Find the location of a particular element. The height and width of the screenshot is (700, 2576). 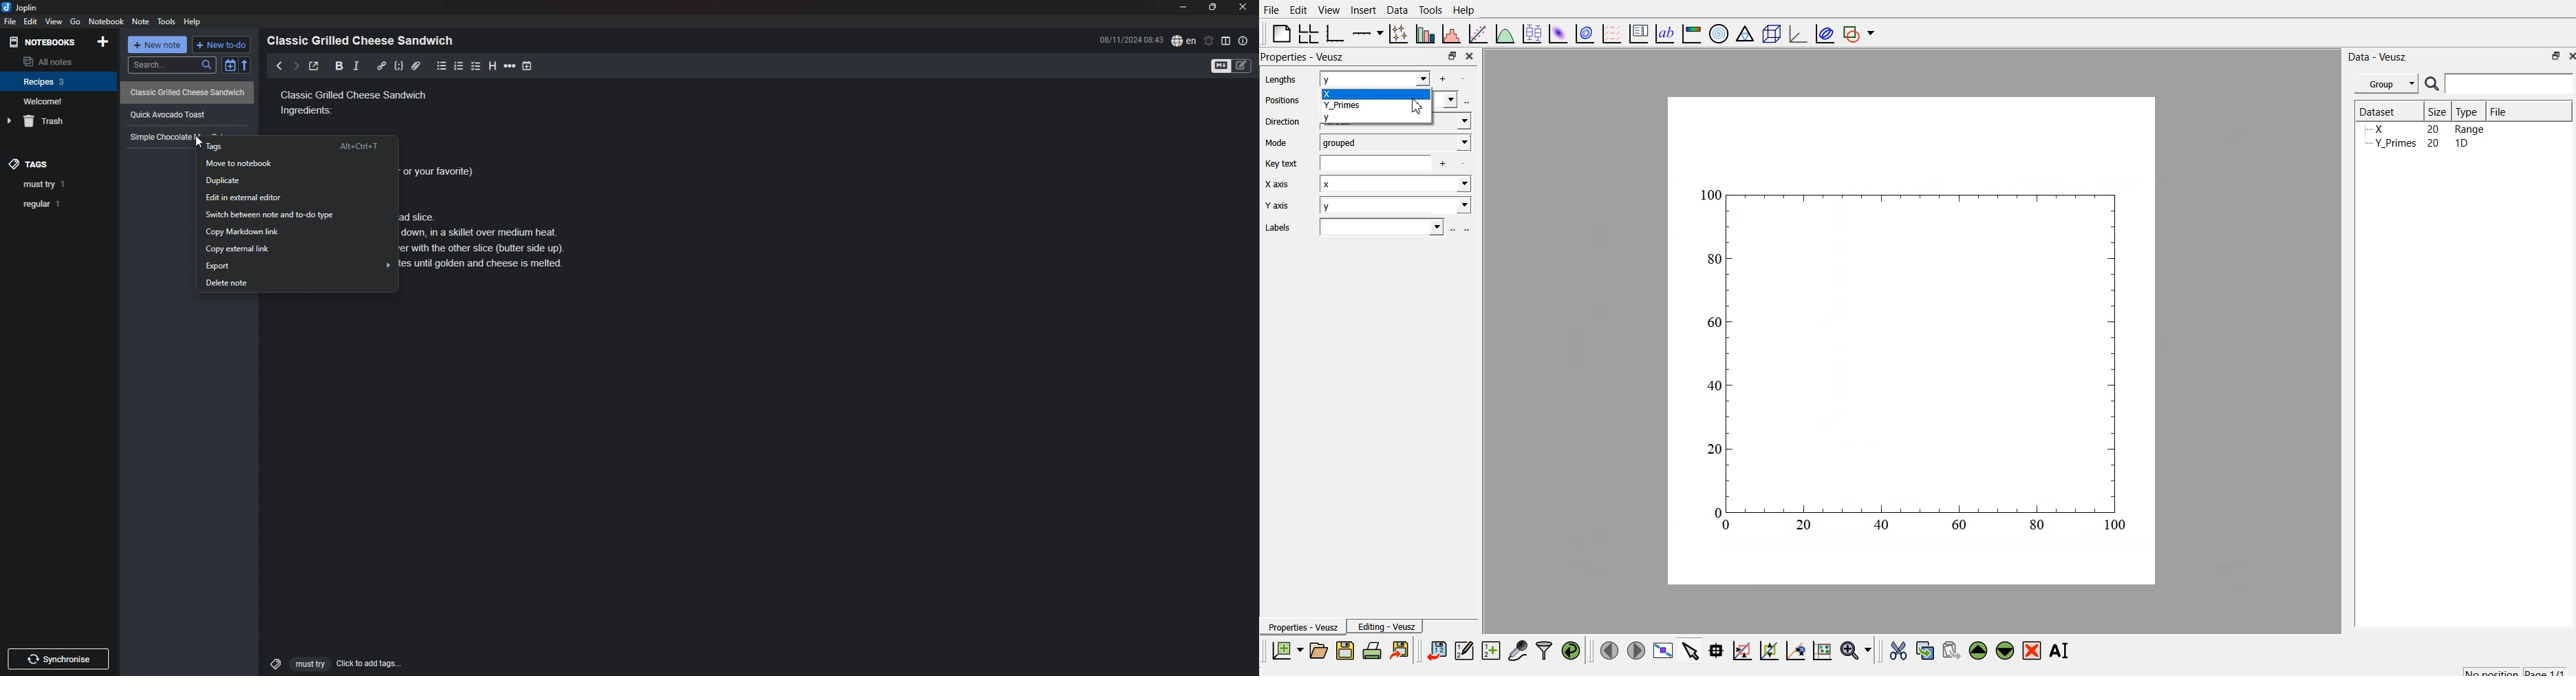

Y x Y_Planes y is located at coordinates (1389, 99).